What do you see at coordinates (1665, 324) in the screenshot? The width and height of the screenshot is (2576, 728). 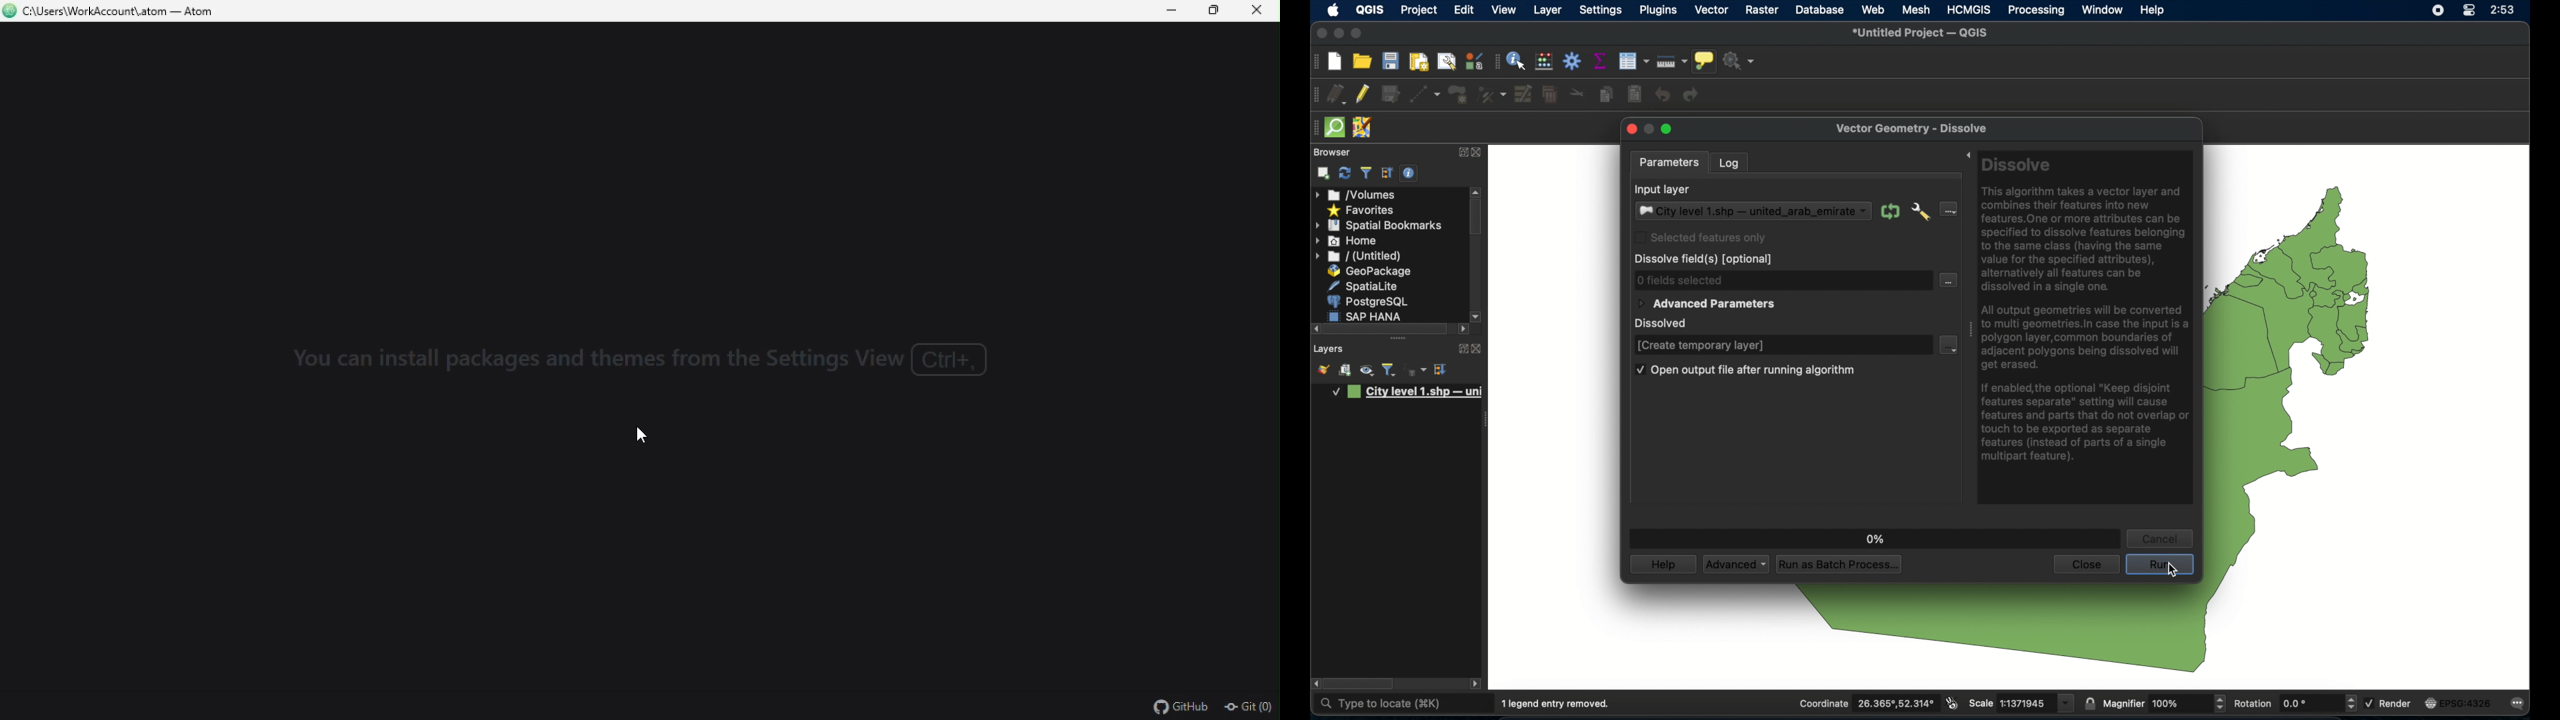 I see `dissolved` at bounding box center [1665, 324].